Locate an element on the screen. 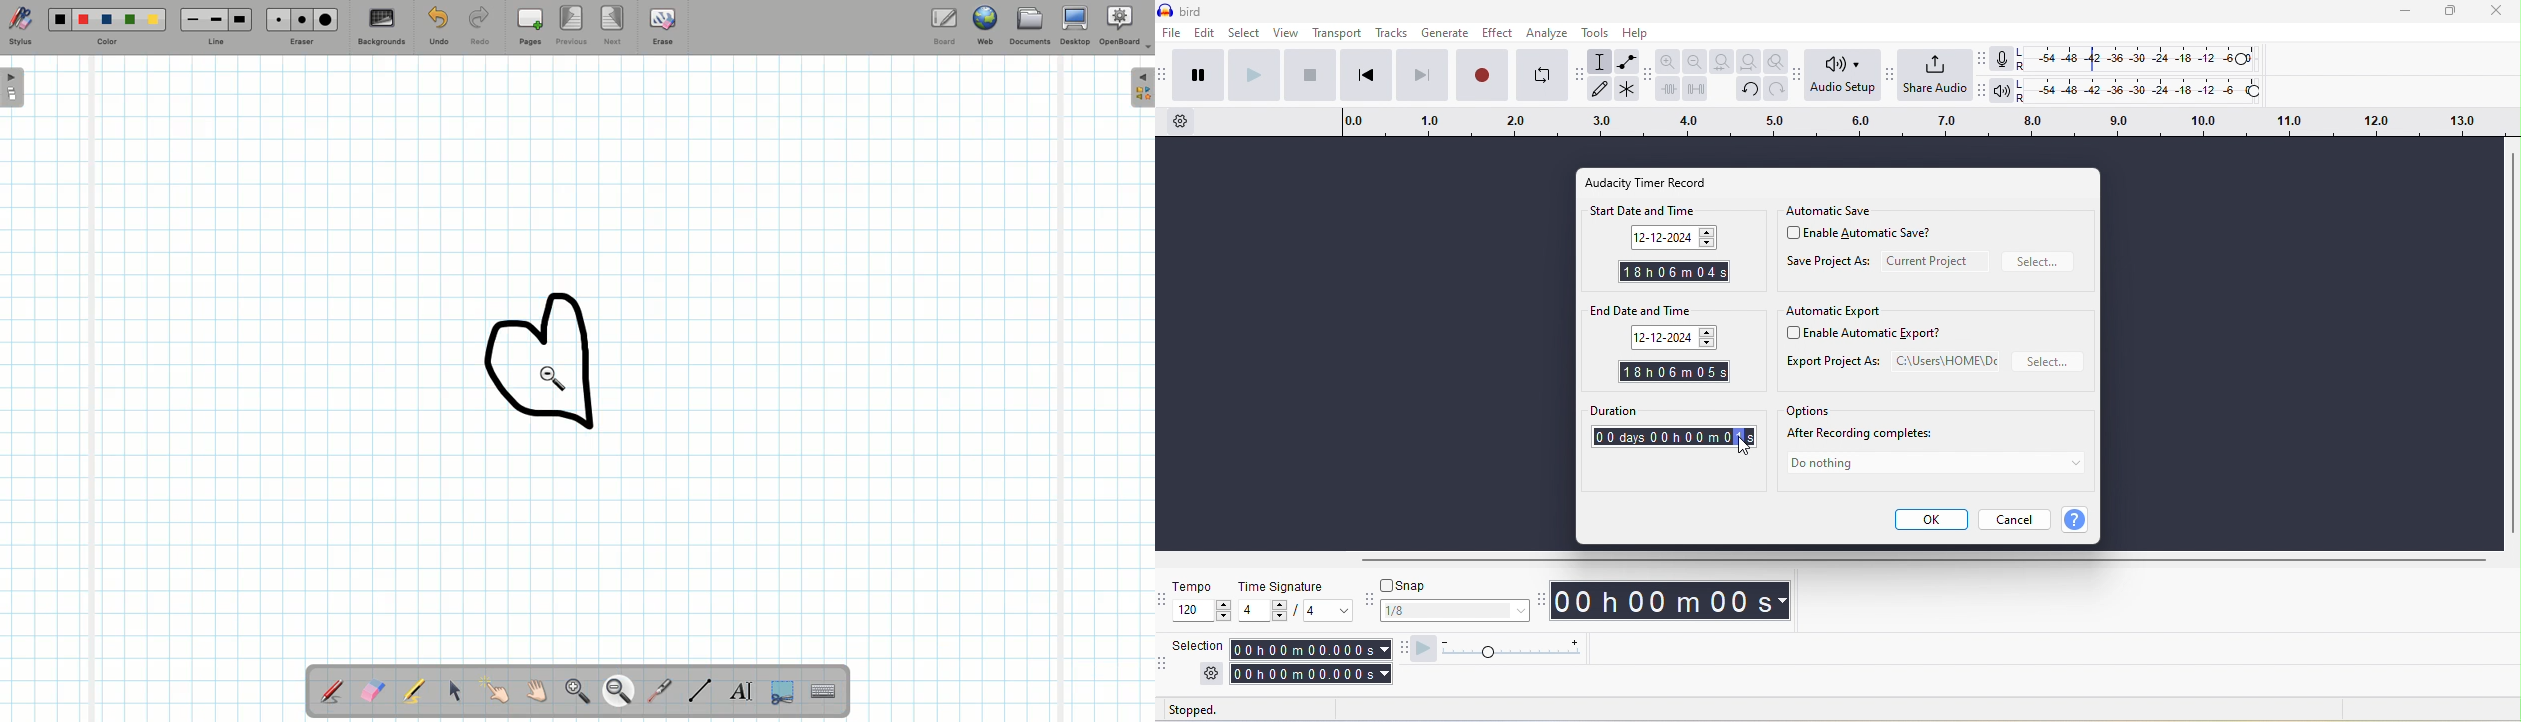 This screenshot has height=728, width=2548. audacity time signature toolbar is located at coordinates (1164, 598).